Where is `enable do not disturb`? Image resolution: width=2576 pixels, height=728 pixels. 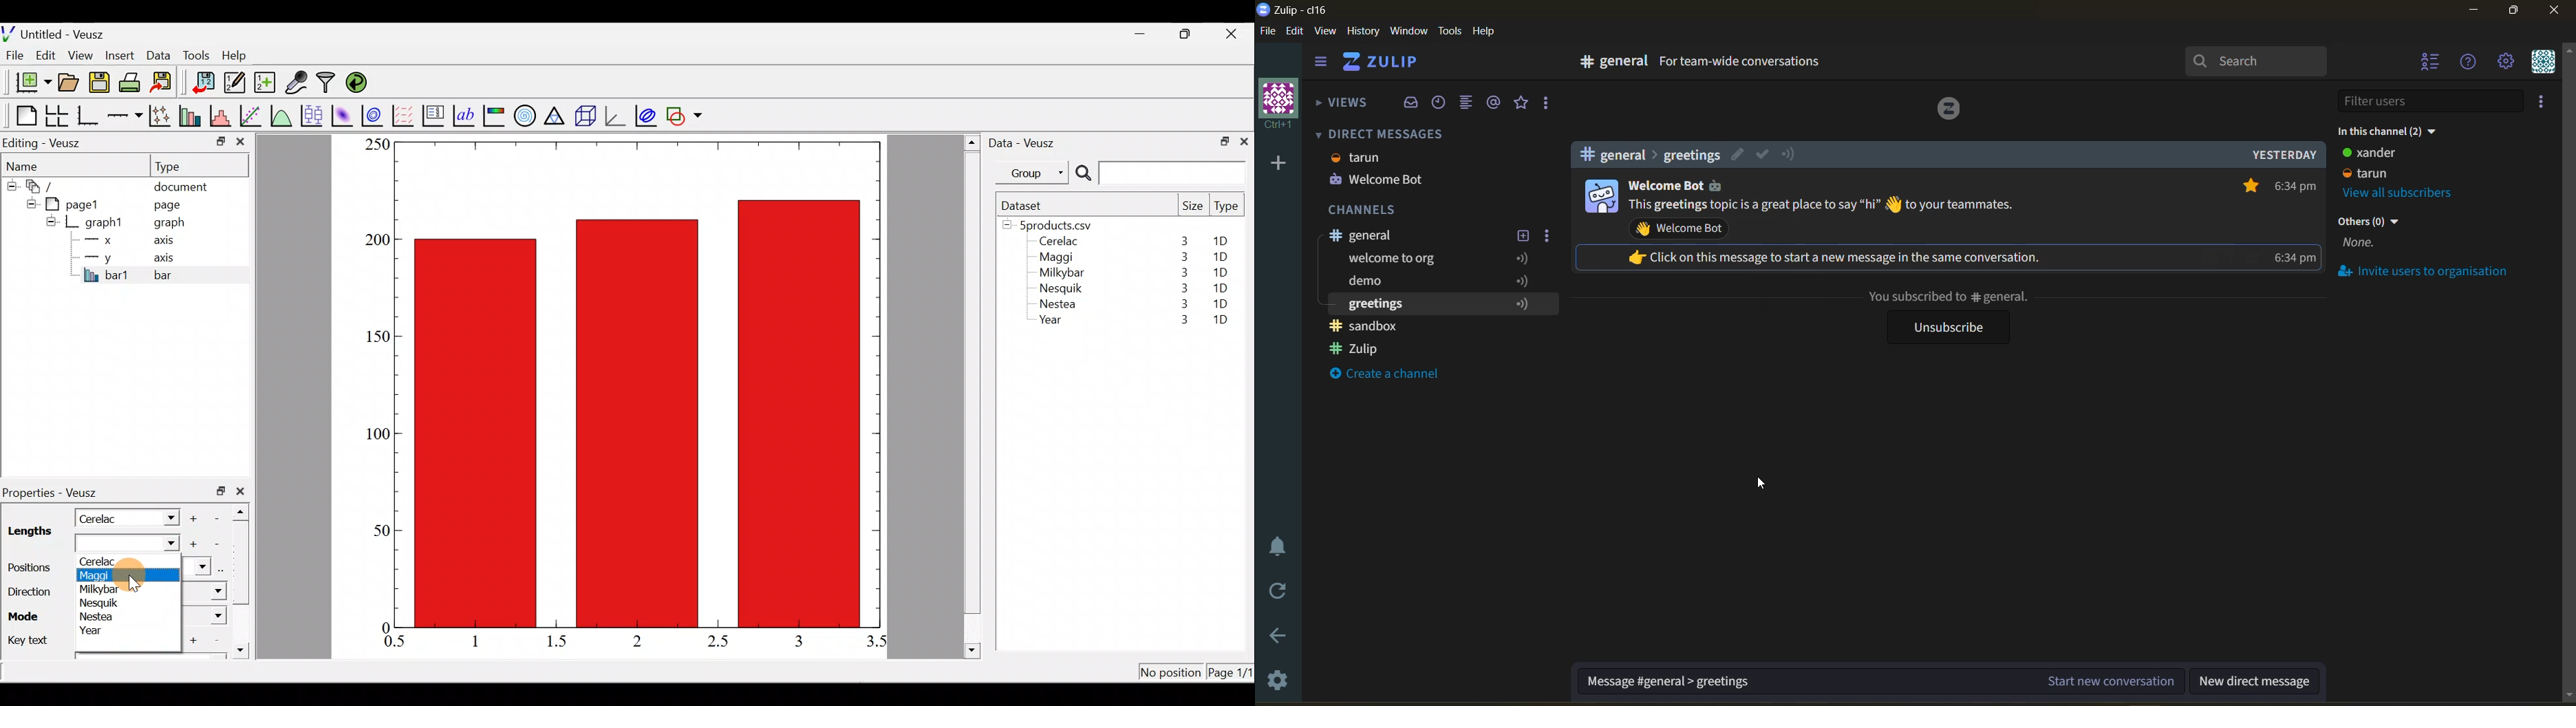
enable do not disturb is located at coordinates (1274, 546).